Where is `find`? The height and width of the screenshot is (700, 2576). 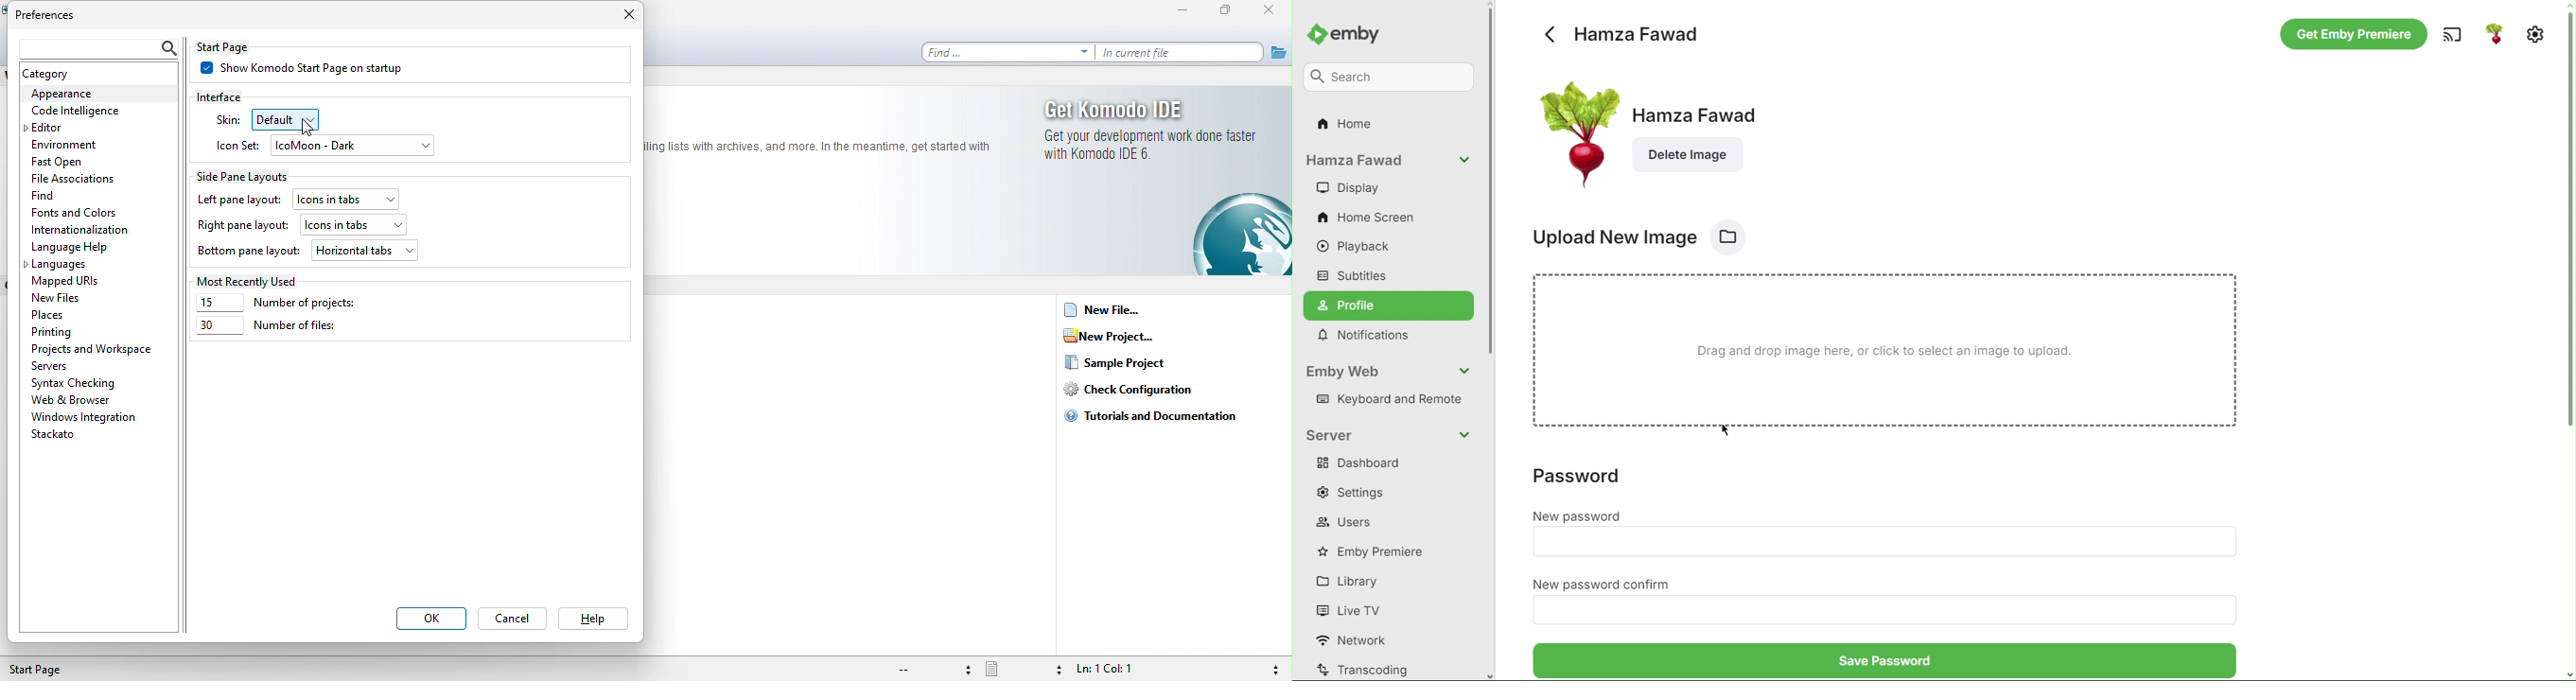 find is located at coordinates (1008, 52).